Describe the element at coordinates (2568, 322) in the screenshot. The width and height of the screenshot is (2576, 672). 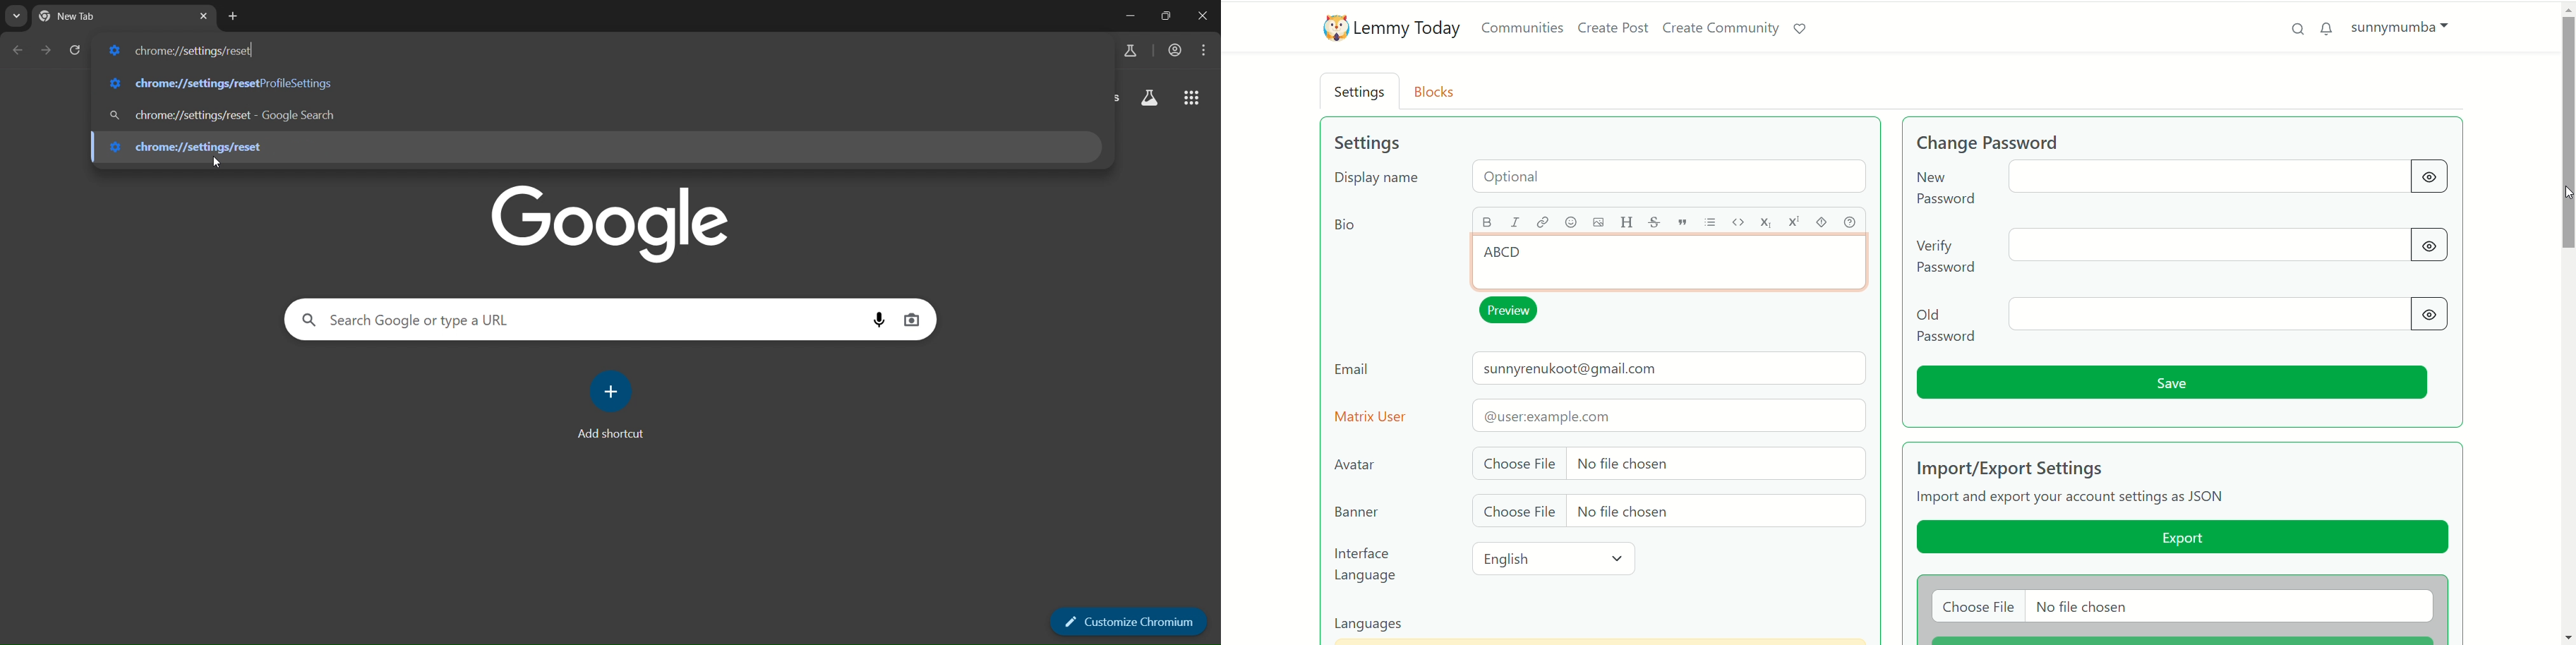
I see `vertical scroll bar` at that location.